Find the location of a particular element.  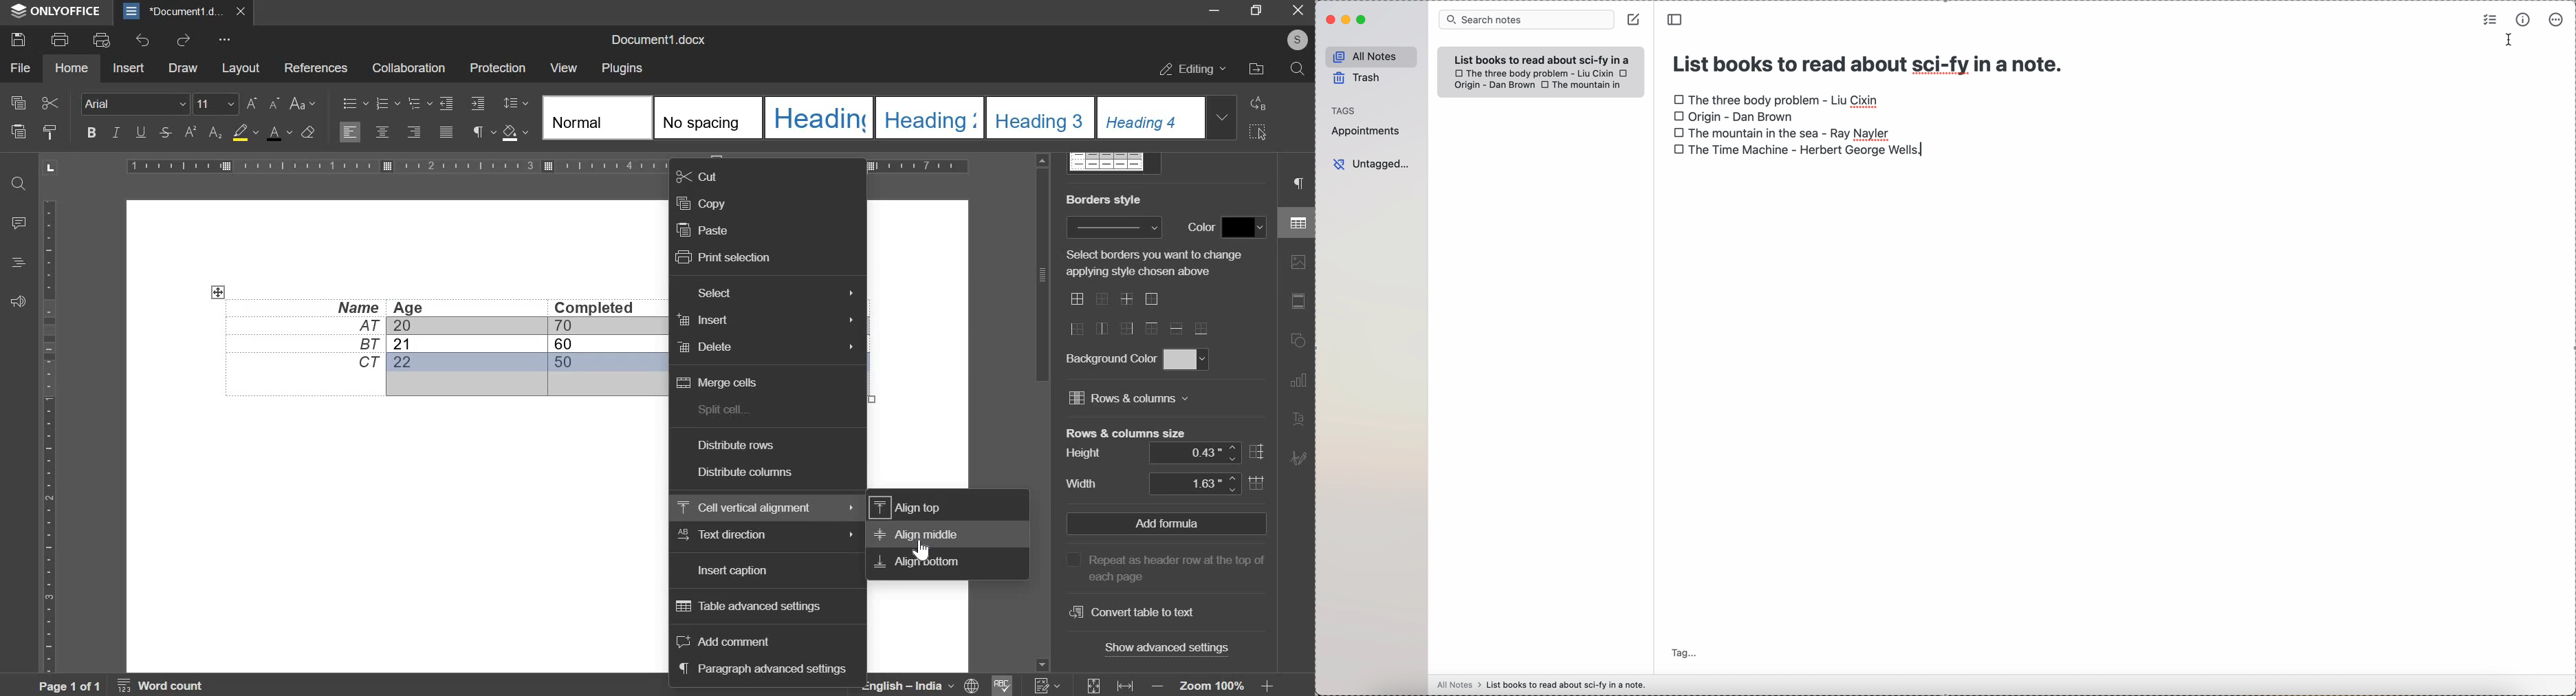

copy is located at coordinates (17, 103).